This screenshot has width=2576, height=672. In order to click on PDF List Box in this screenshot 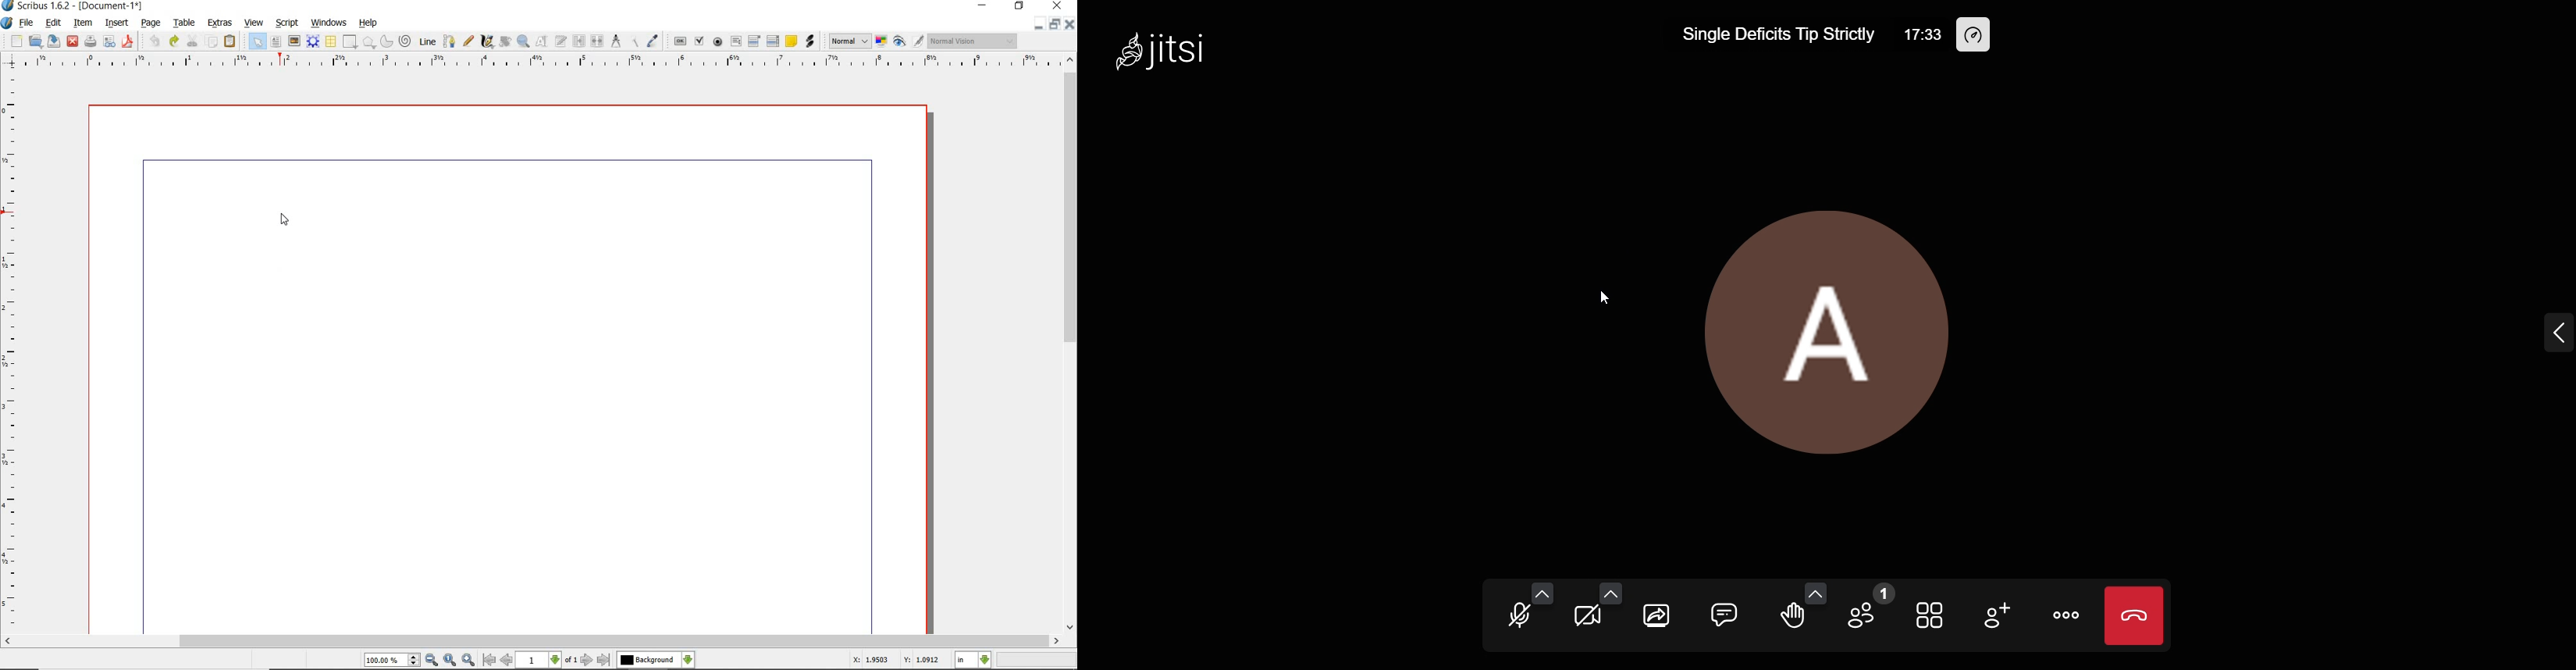, I will do `click(773, 41)`.